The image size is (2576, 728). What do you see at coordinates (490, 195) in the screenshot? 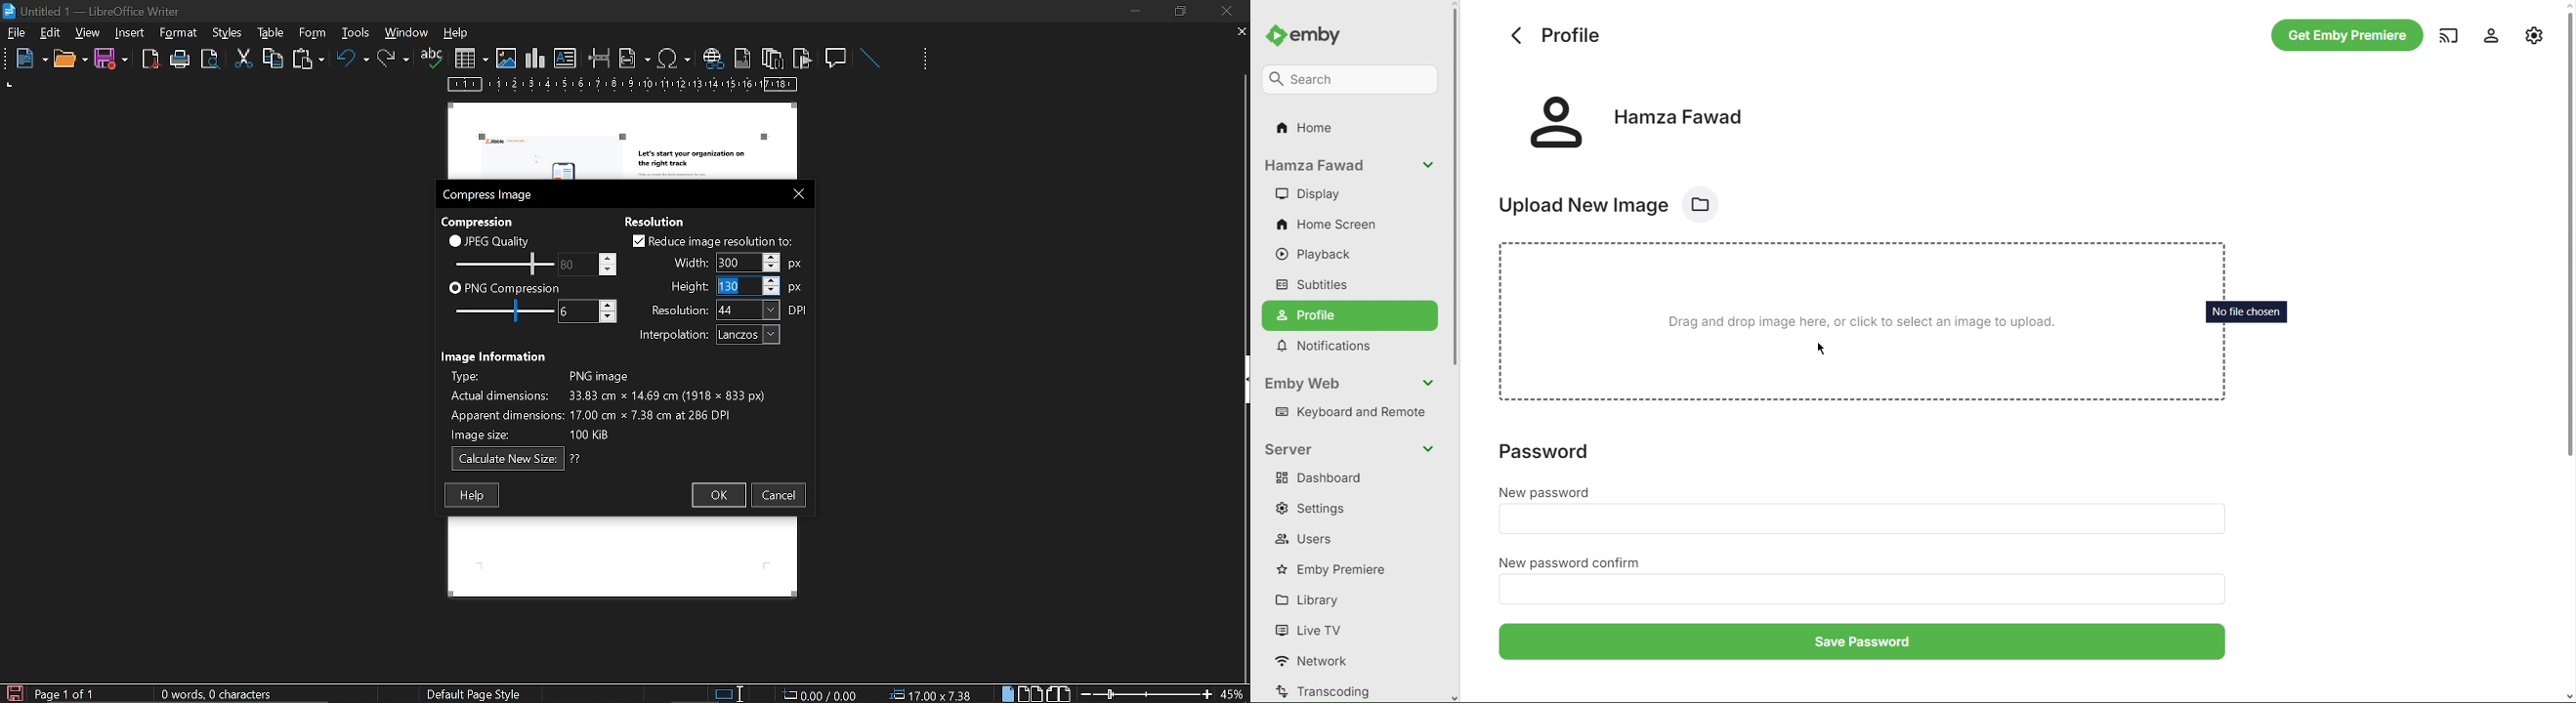
I see `compress image` at bounding box center [490, 195].